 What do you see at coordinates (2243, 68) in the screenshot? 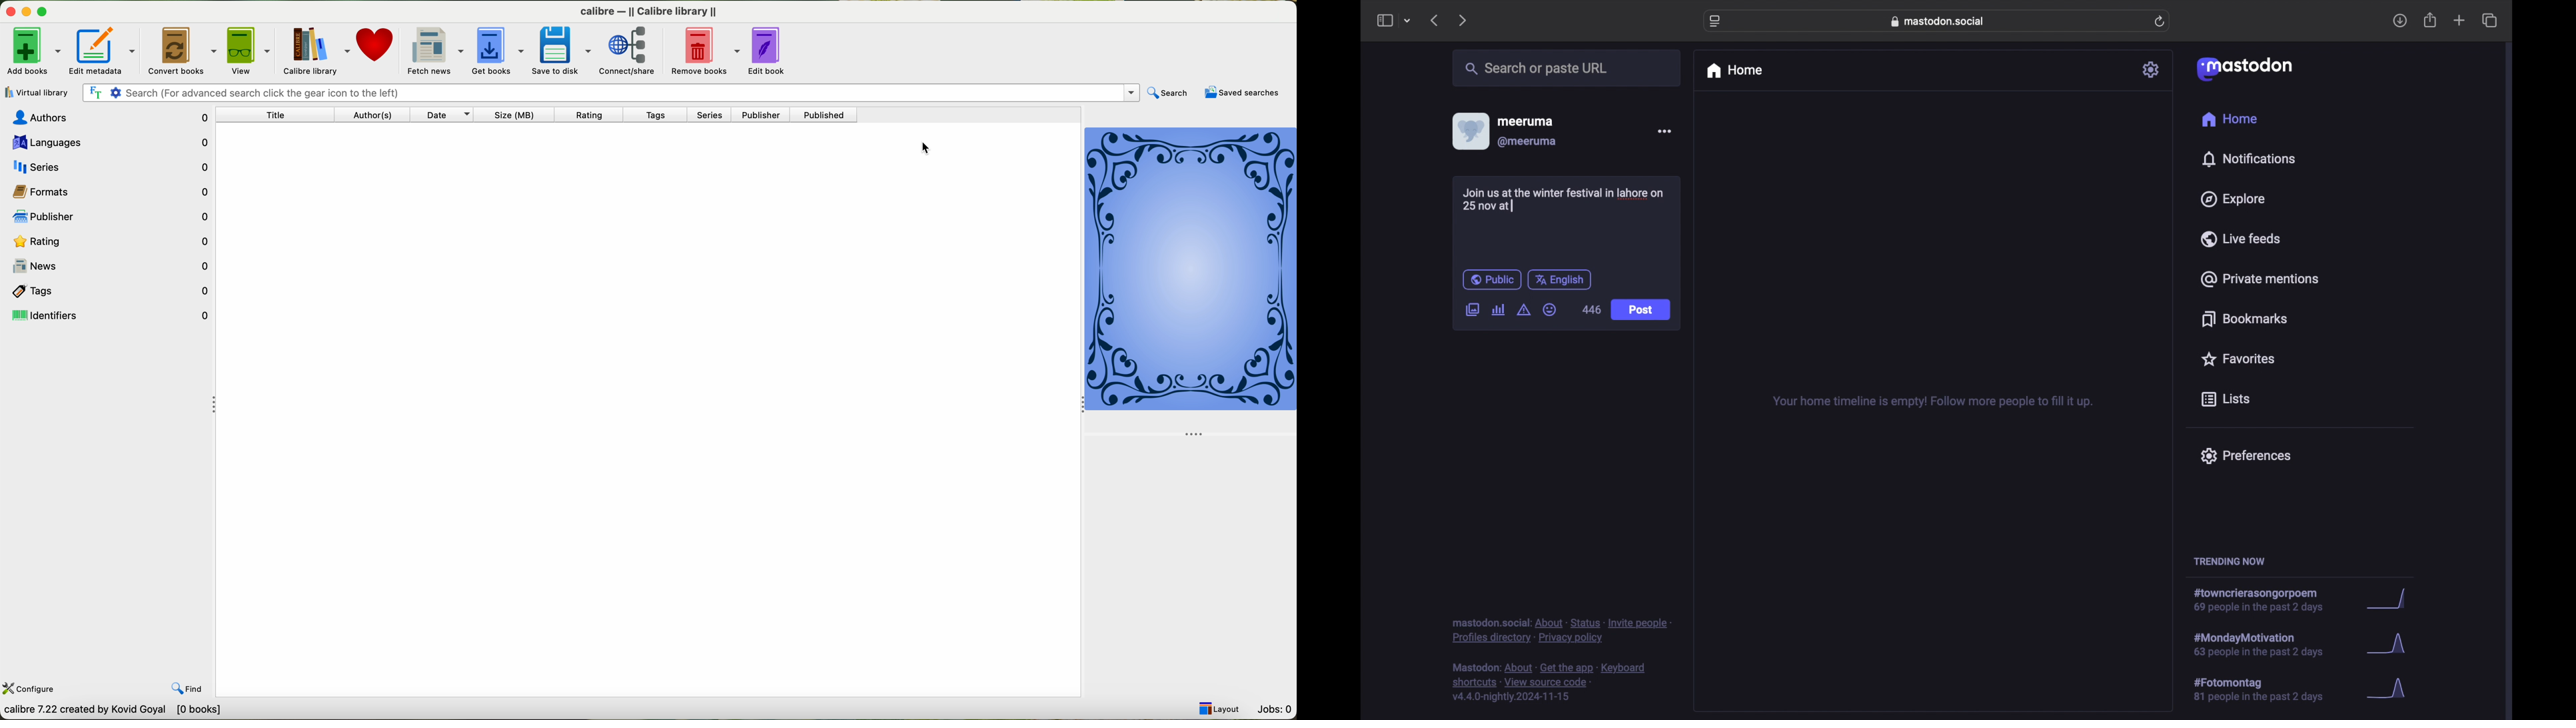
I see `mastodon` at bounding box center [2243, 68].